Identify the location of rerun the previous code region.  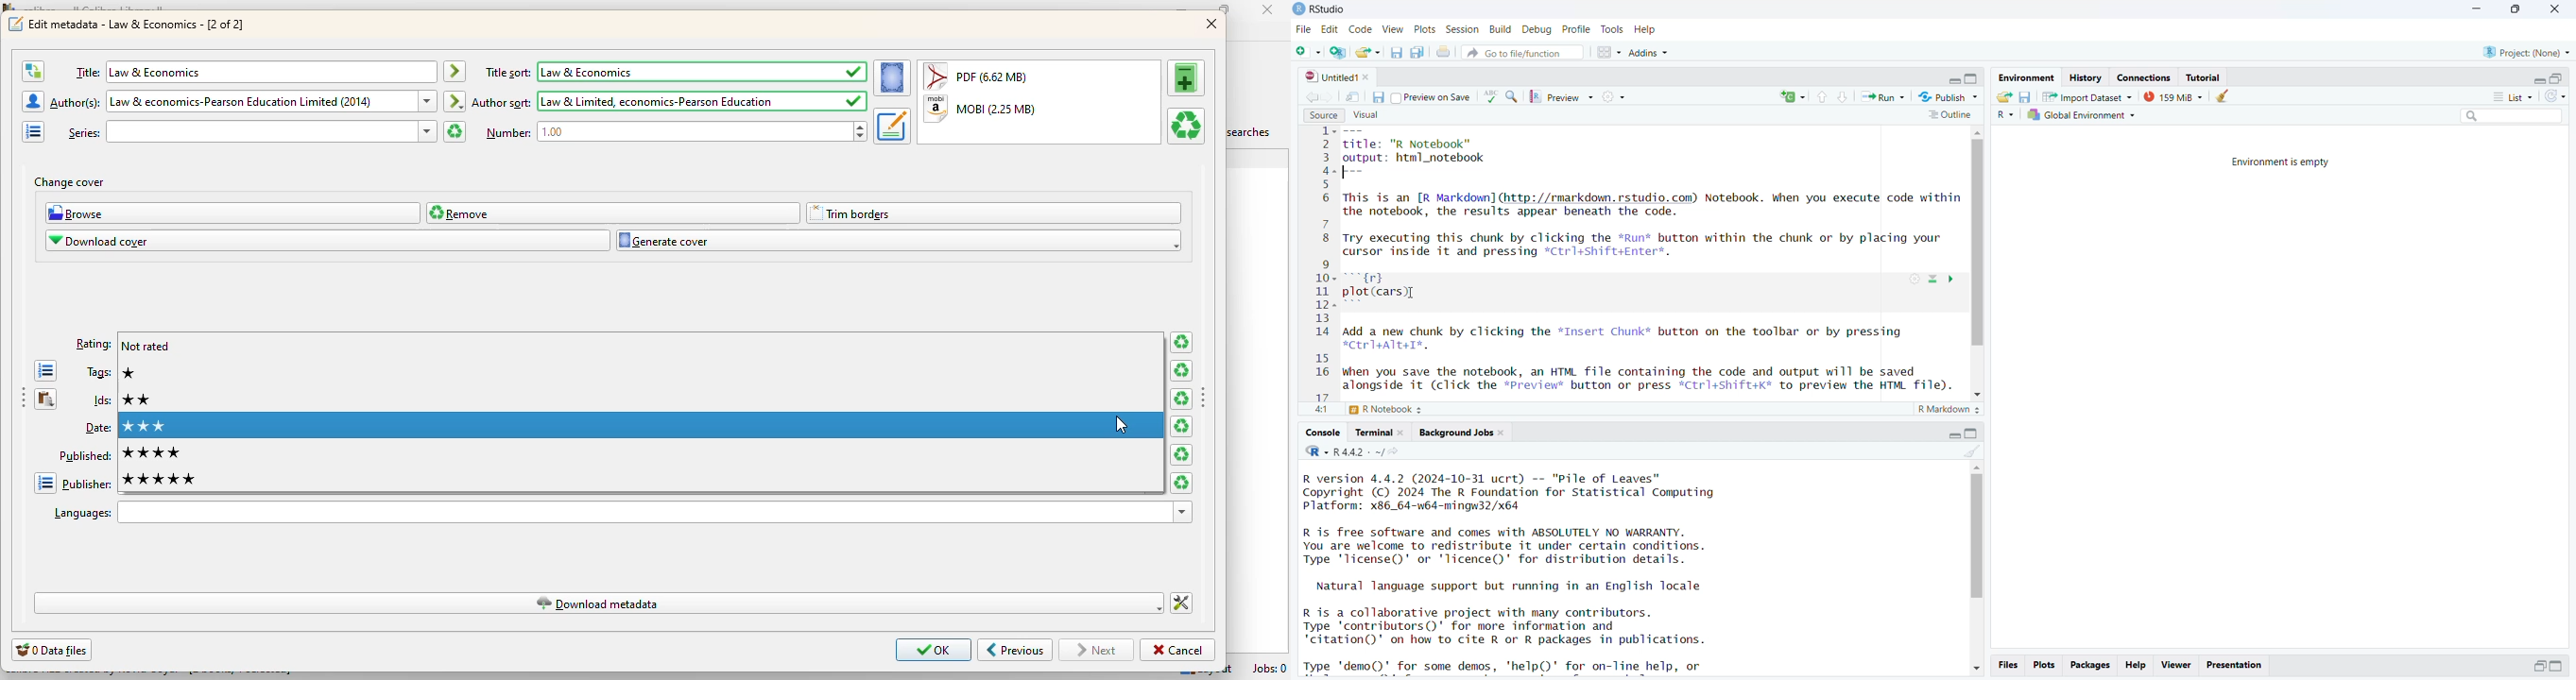
(1792, 97).